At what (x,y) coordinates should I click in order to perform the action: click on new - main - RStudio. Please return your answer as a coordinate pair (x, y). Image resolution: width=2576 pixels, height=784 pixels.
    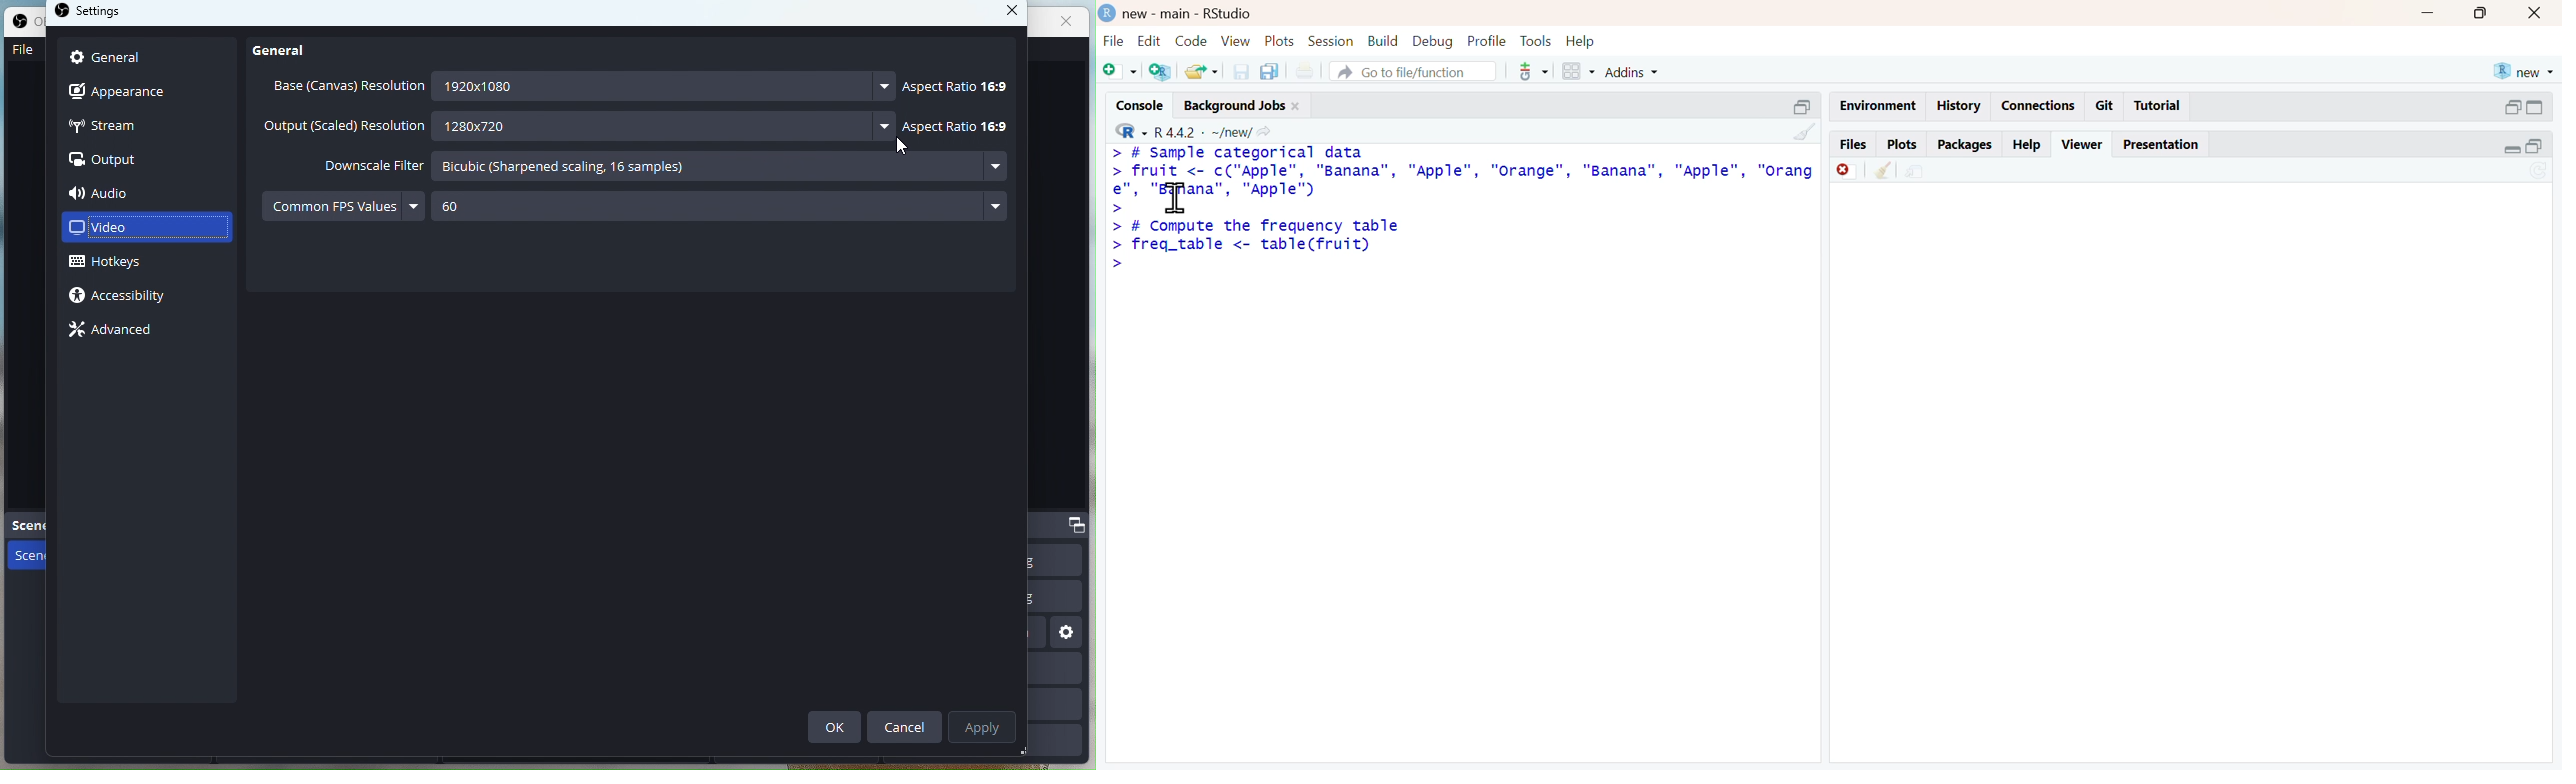
    Looking at the image, I should click on (1177, 14).